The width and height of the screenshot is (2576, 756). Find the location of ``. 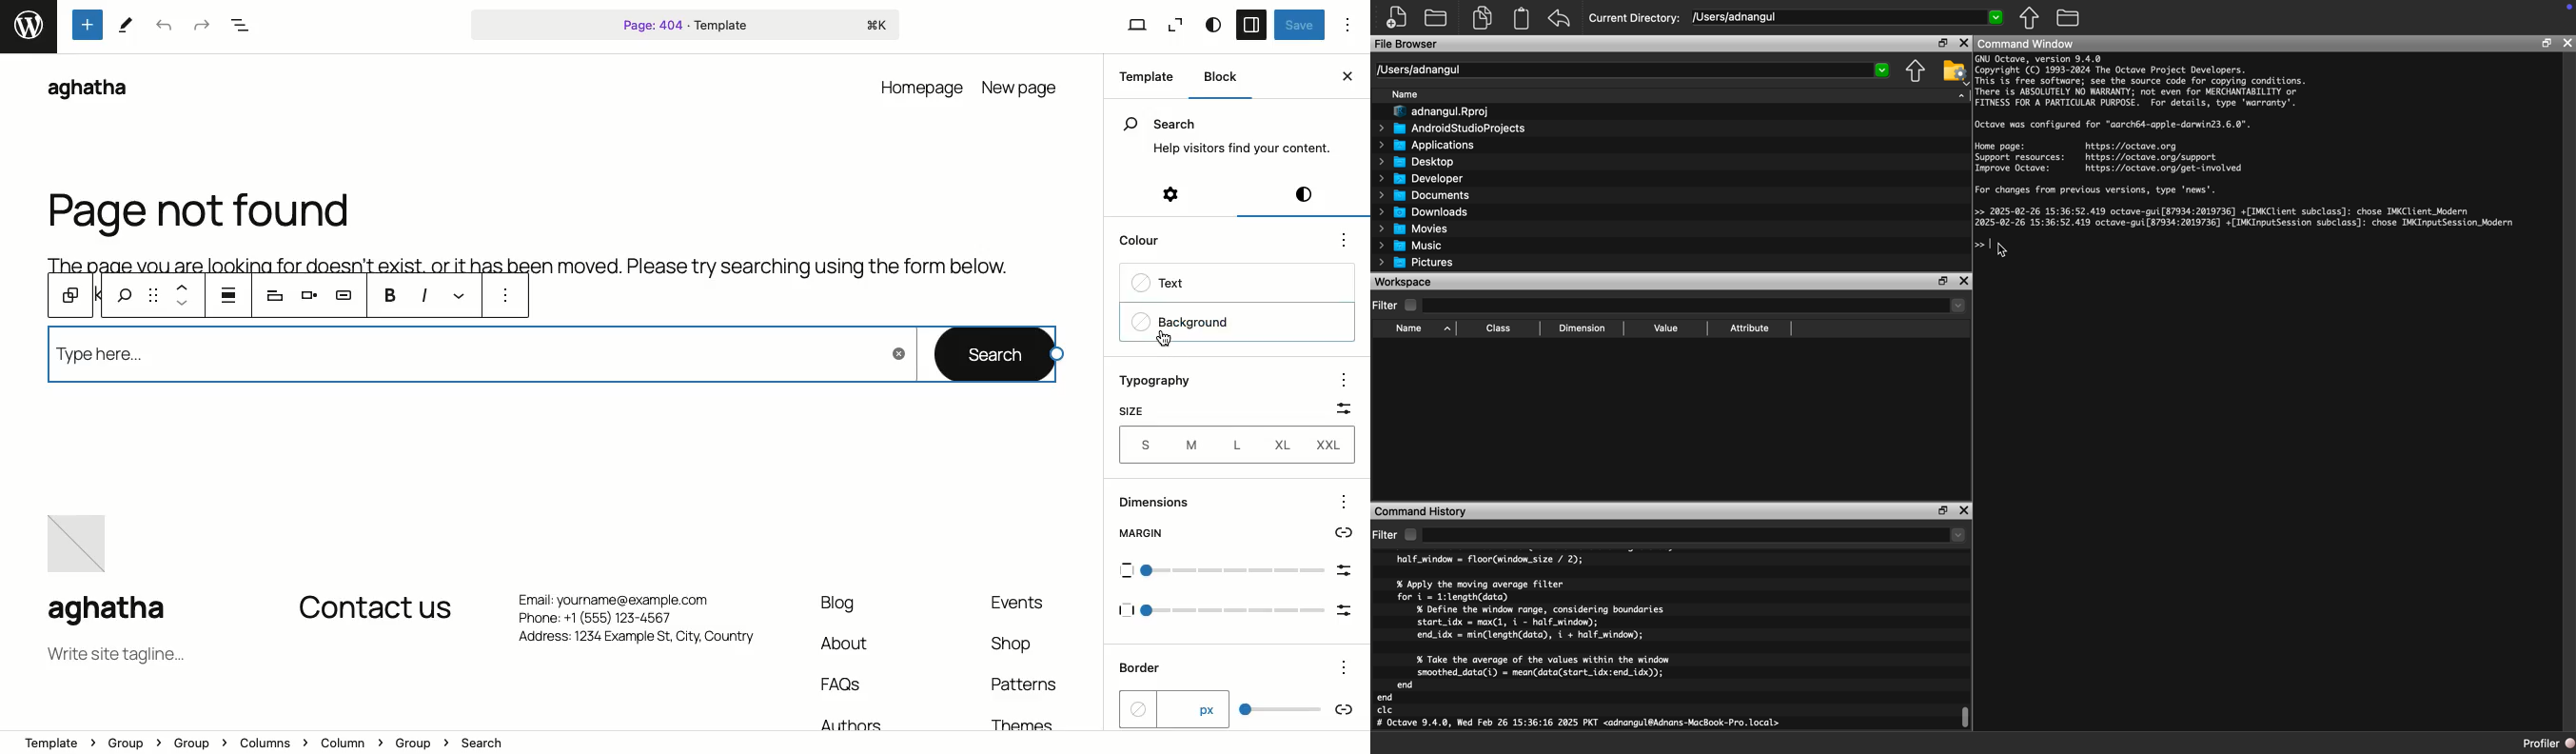

 is located at coordinates (1240, 575).